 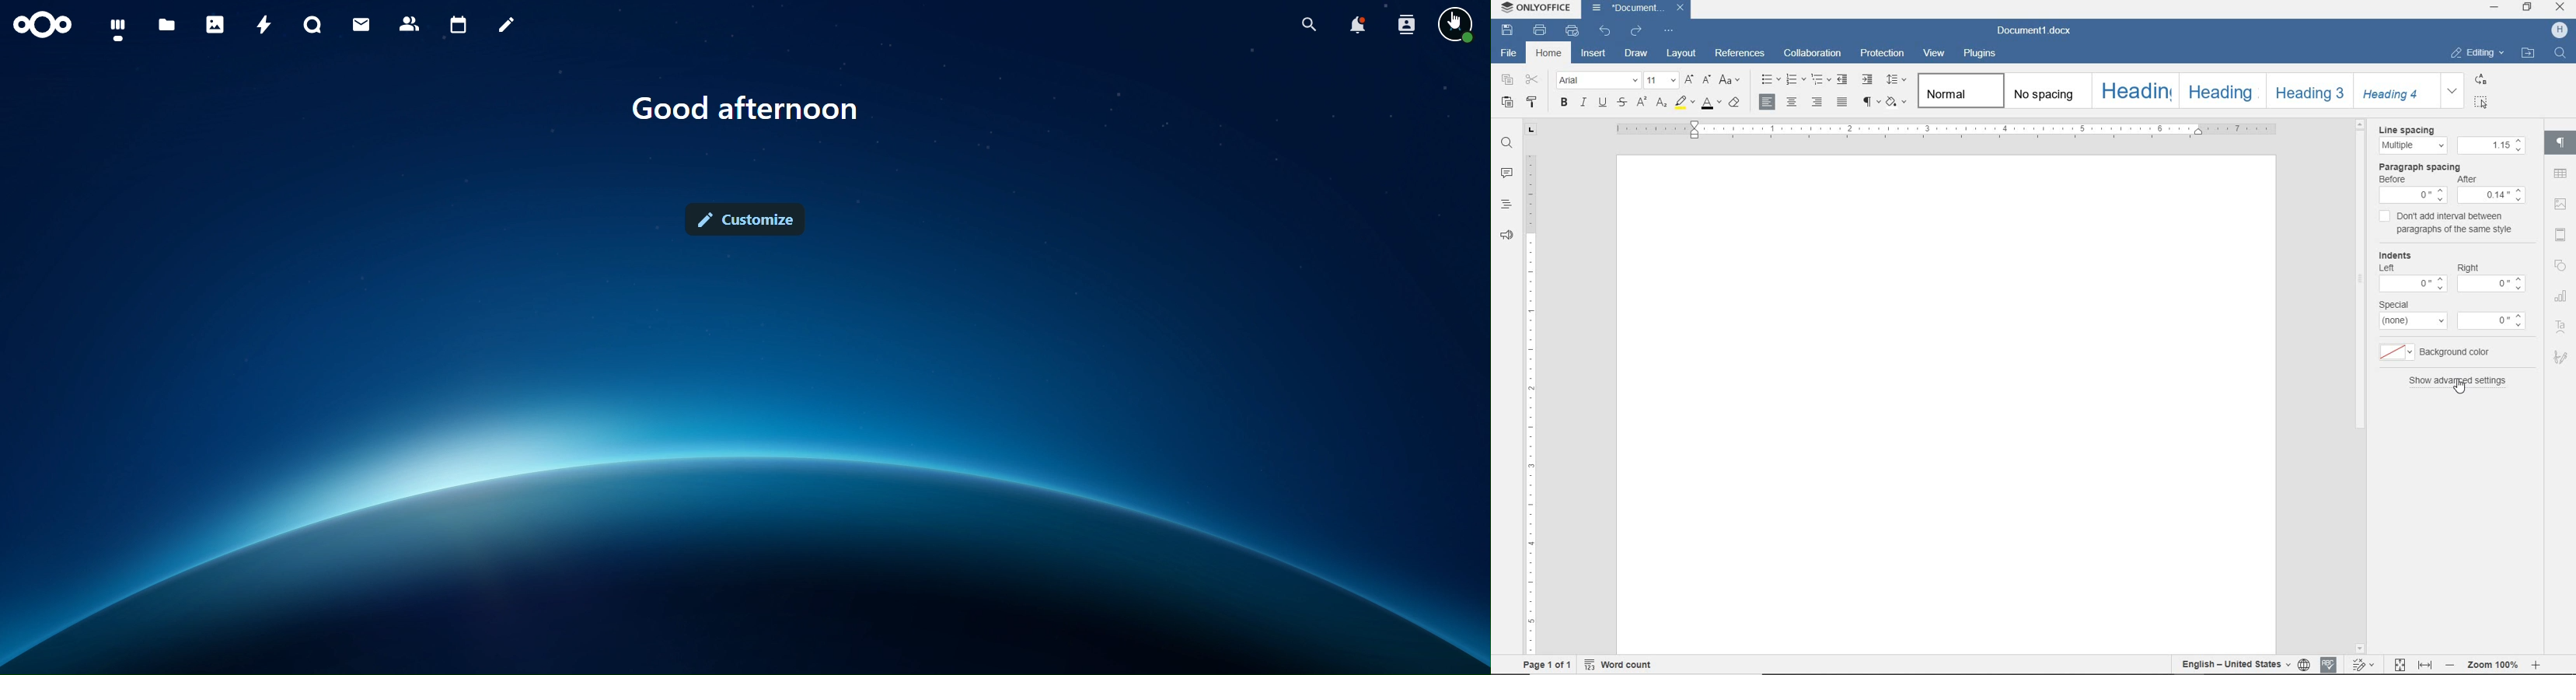 I want to click on Line spacing:Multipe - 1.15, so click(x=2448, y=141).